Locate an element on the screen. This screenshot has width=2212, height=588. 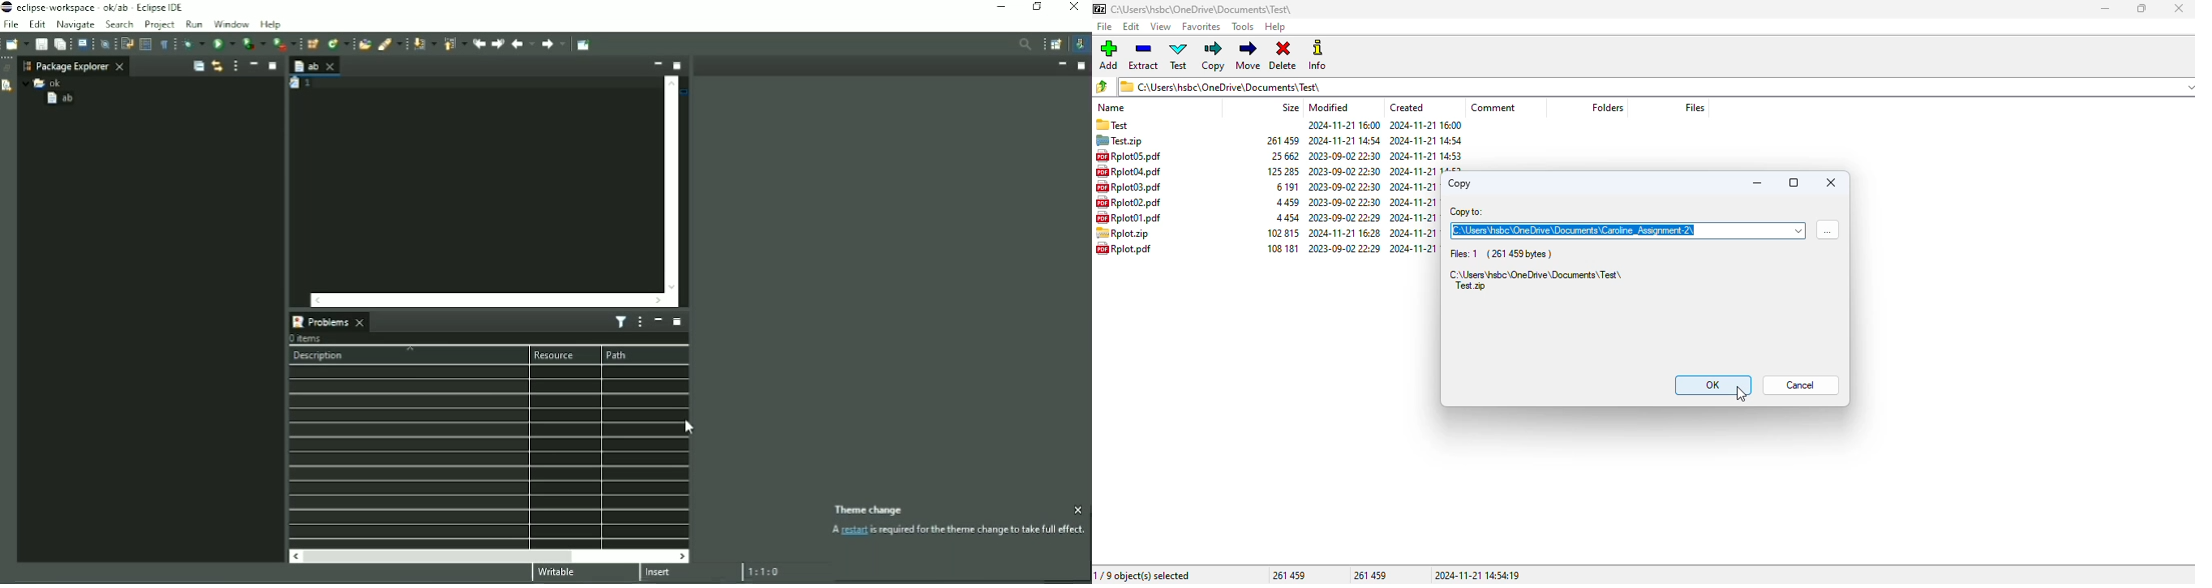
Close is located at coordinates (1074, 8).